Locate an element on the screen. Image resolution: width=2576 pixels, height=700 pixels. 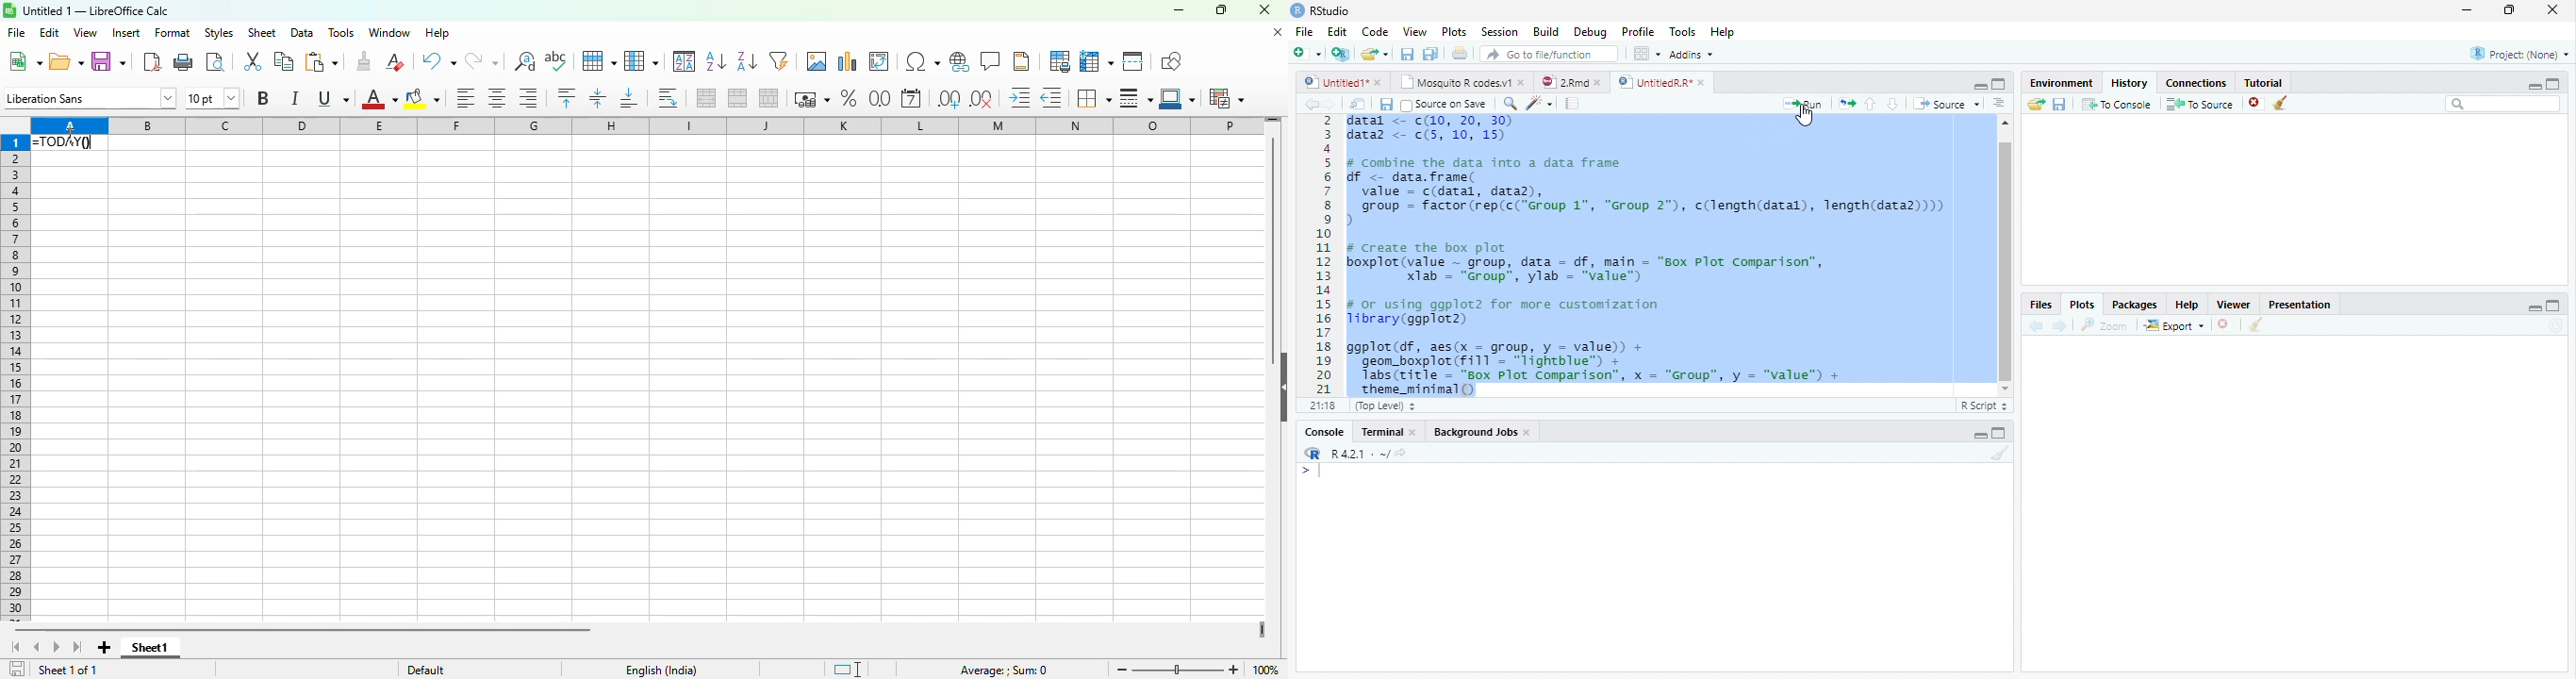
redo is located at coordinates (482, 61).